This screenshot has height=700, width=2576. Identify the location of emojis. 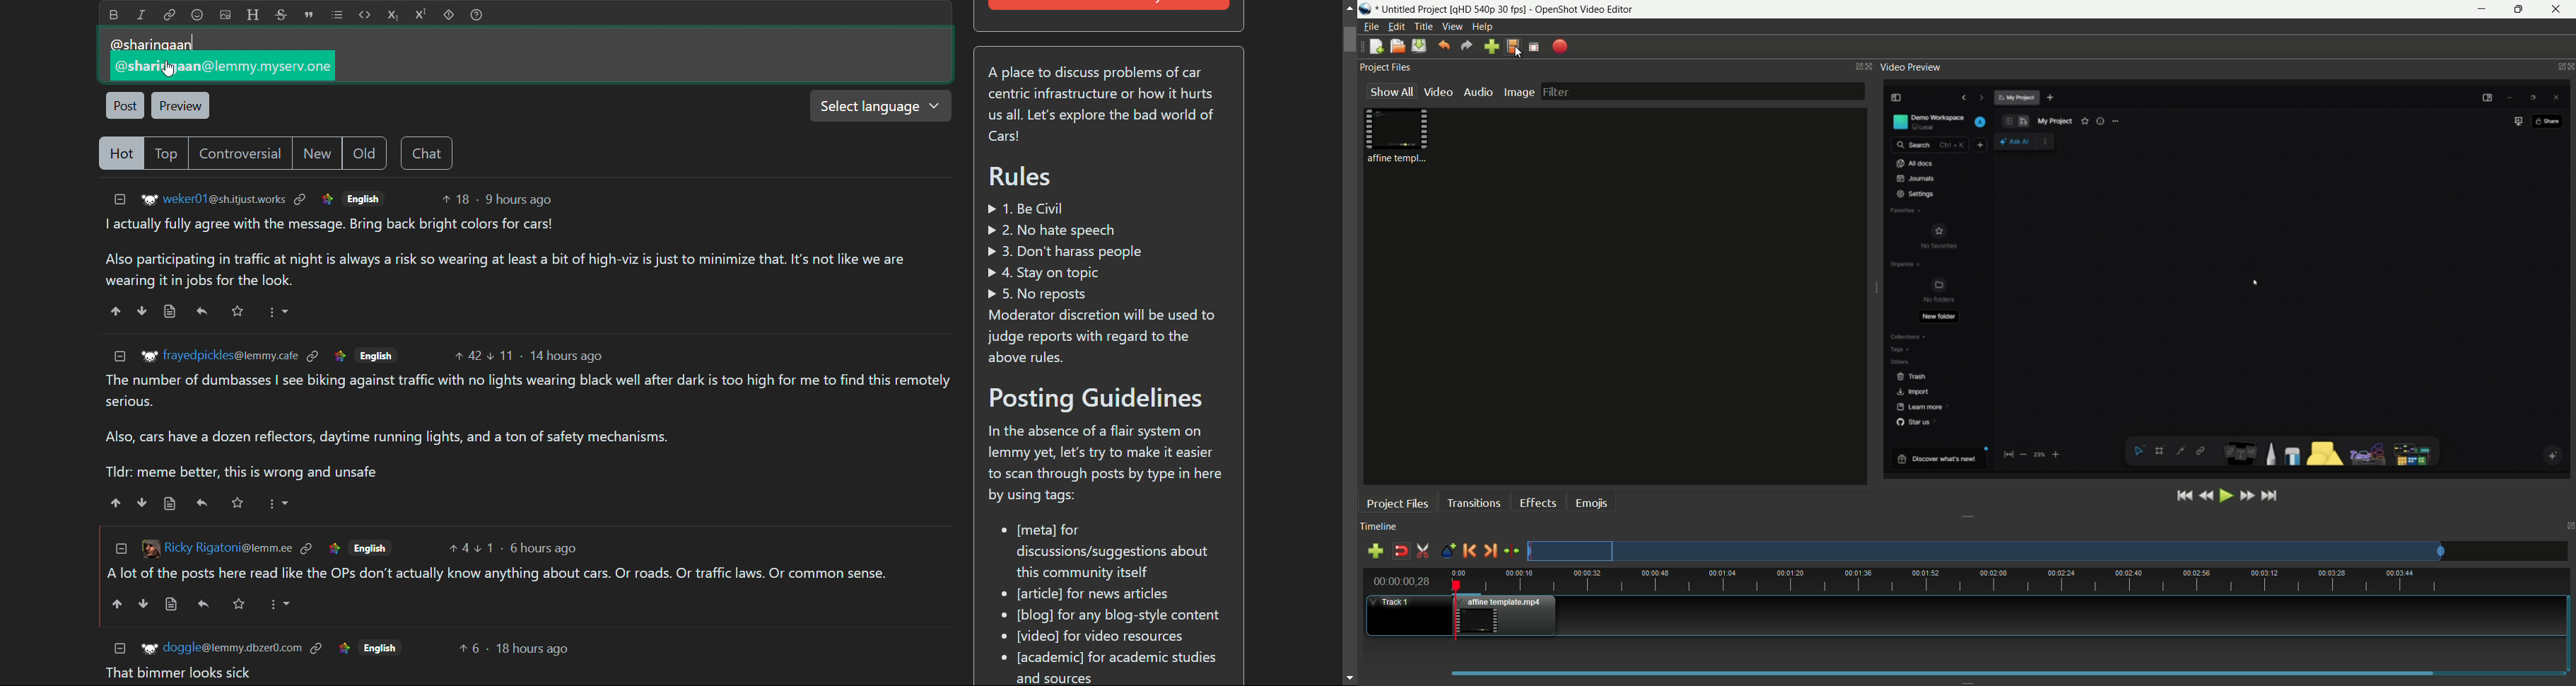
(1592, 503).